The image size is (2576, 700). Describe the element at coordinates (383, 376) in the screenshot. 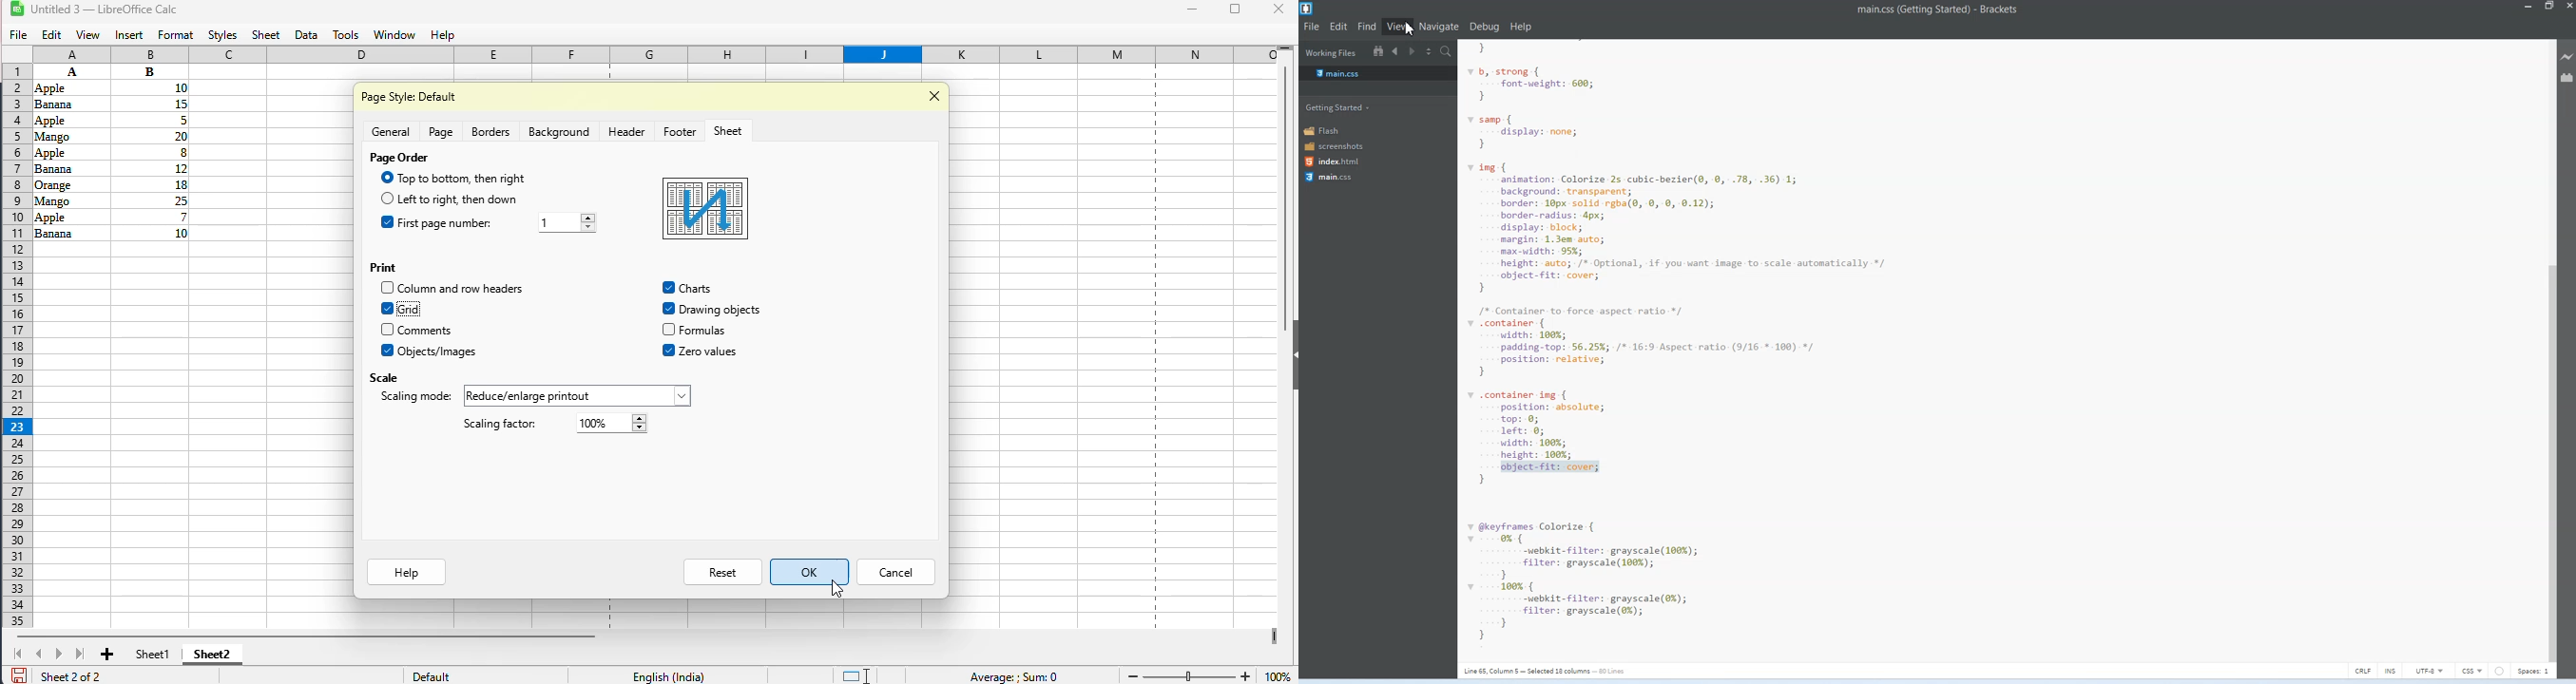

I see `scale` at that location.